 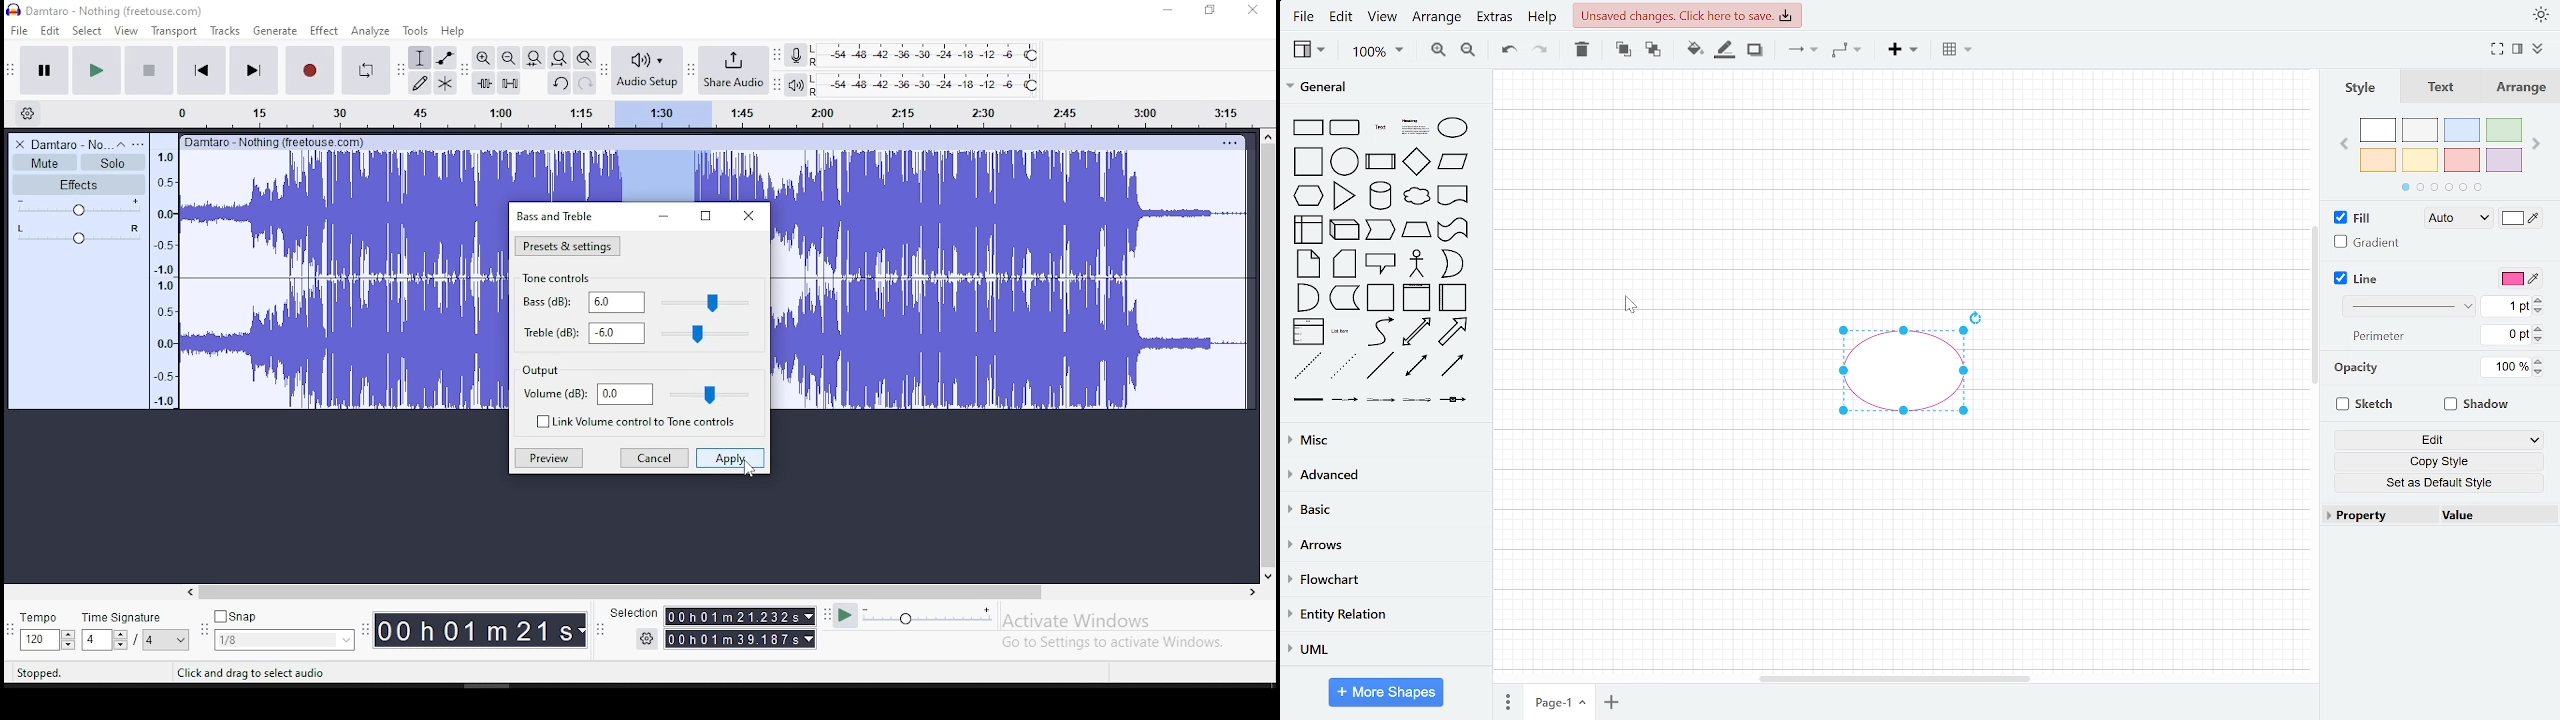 What do you see at coordinates (1417, 230) in the screenshot?
I see `trapezoid` at bounding box center [1417, 230].